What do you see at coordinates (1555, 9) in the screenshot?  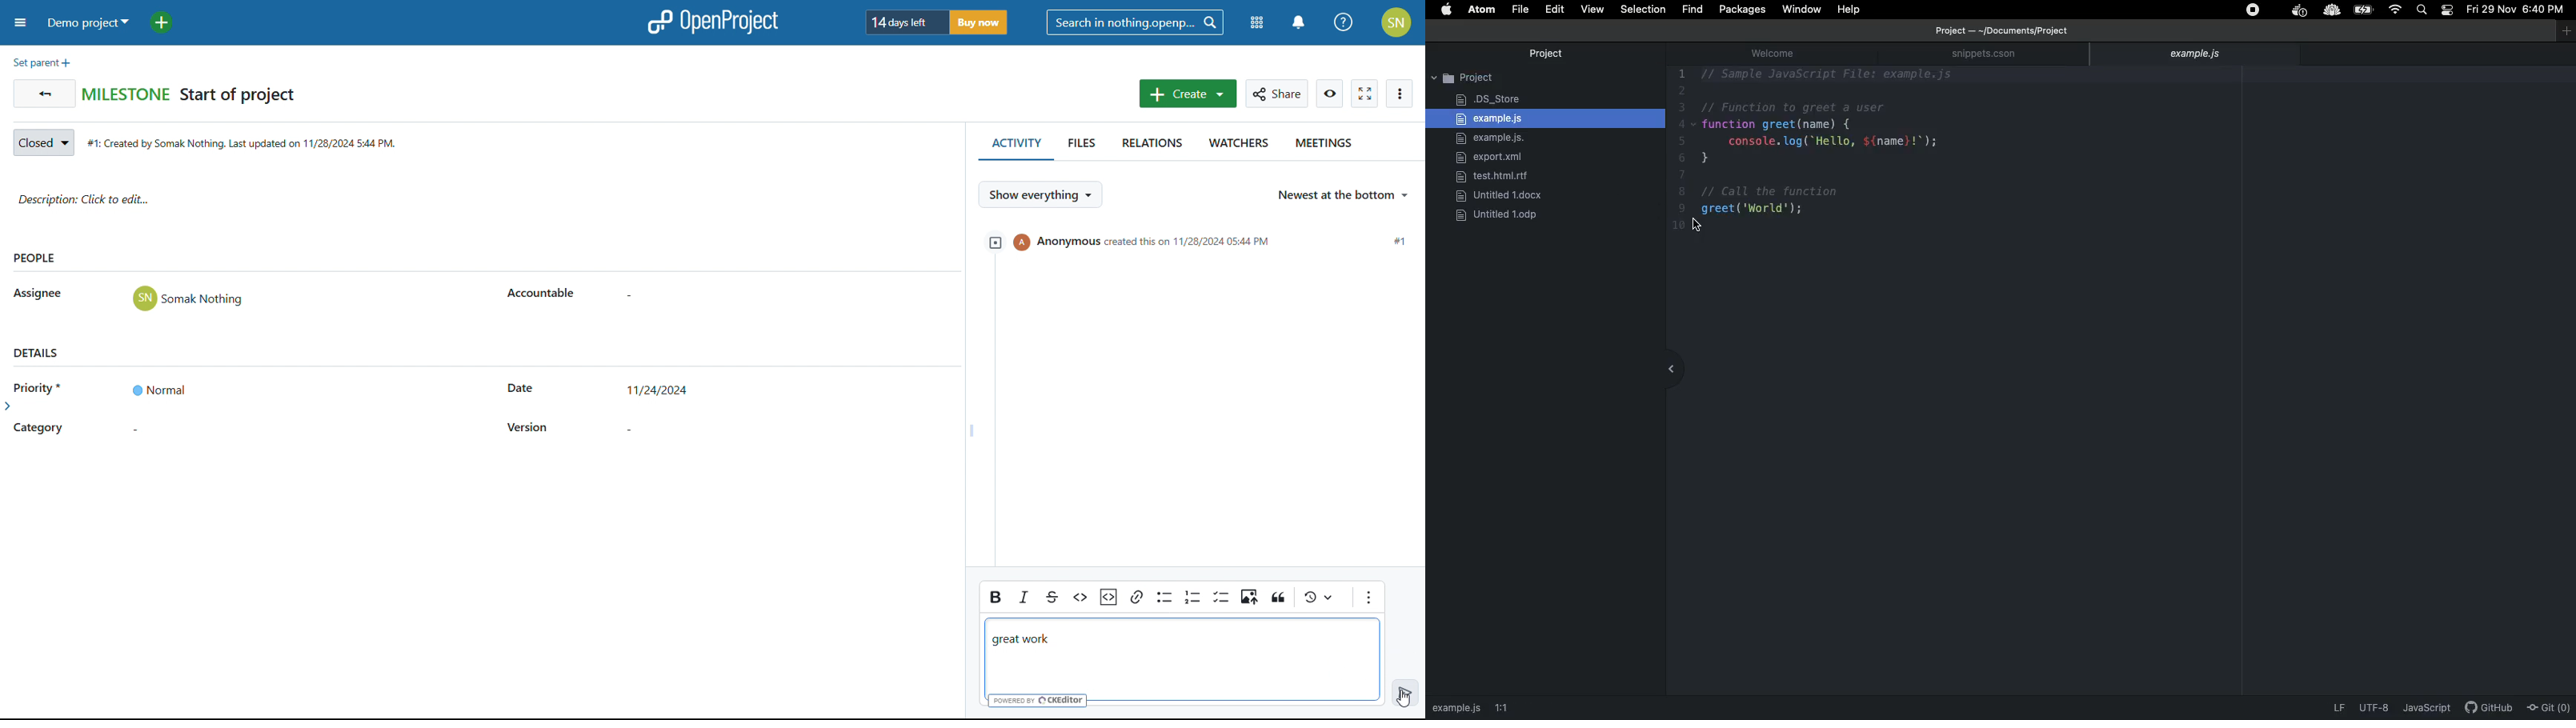 I see `Edit` at bounding box center [1555, 9].